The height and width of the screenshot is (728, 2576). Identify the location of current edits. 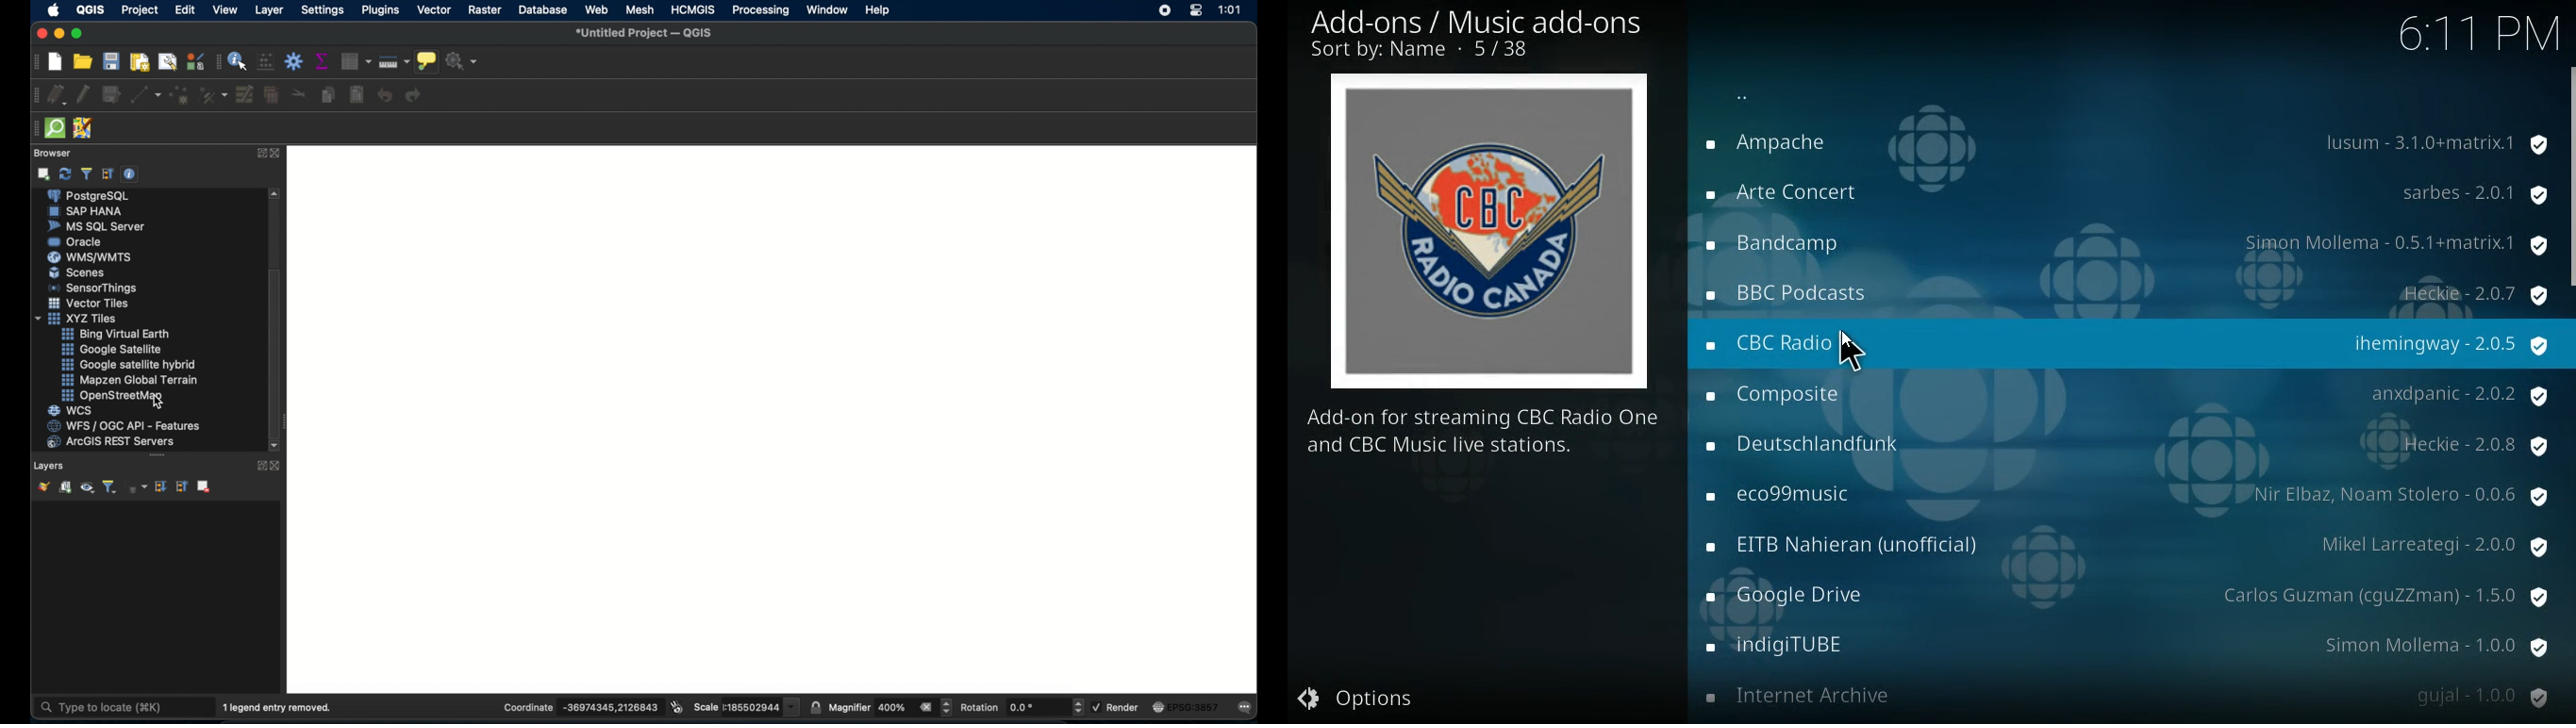
(56, 95).